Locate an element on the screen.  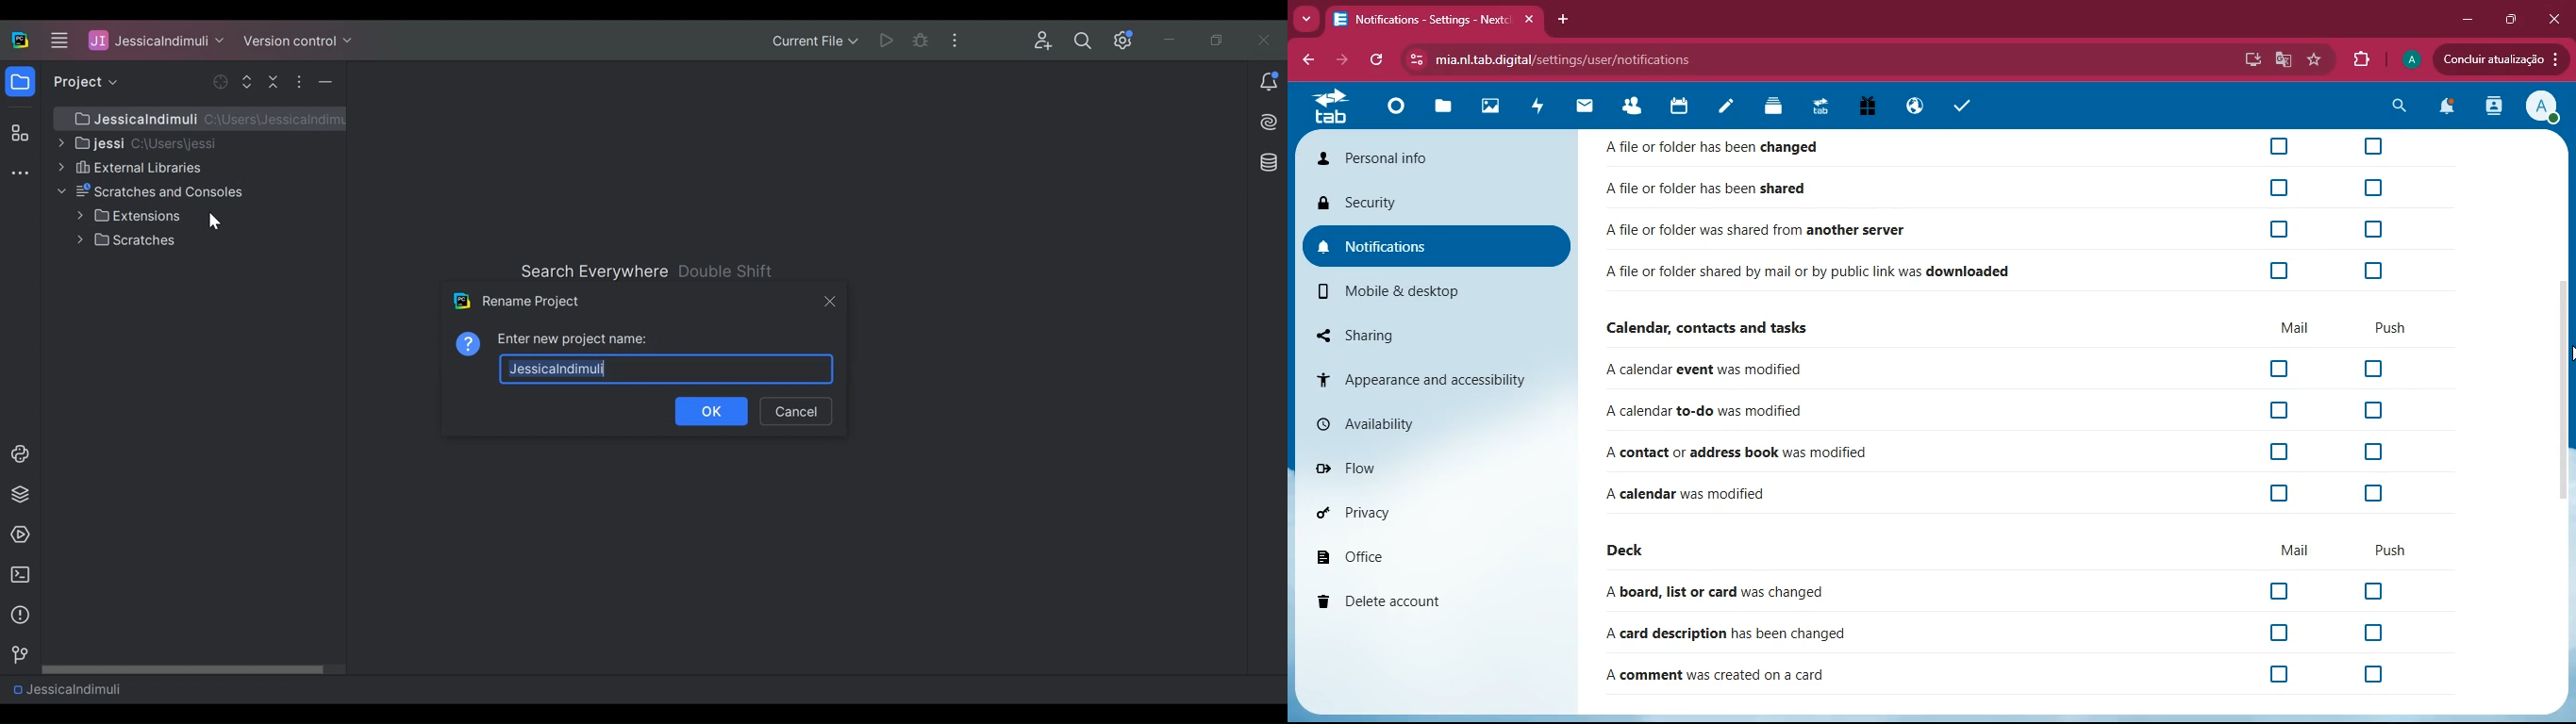
public is located at coordinates (1914, 107).